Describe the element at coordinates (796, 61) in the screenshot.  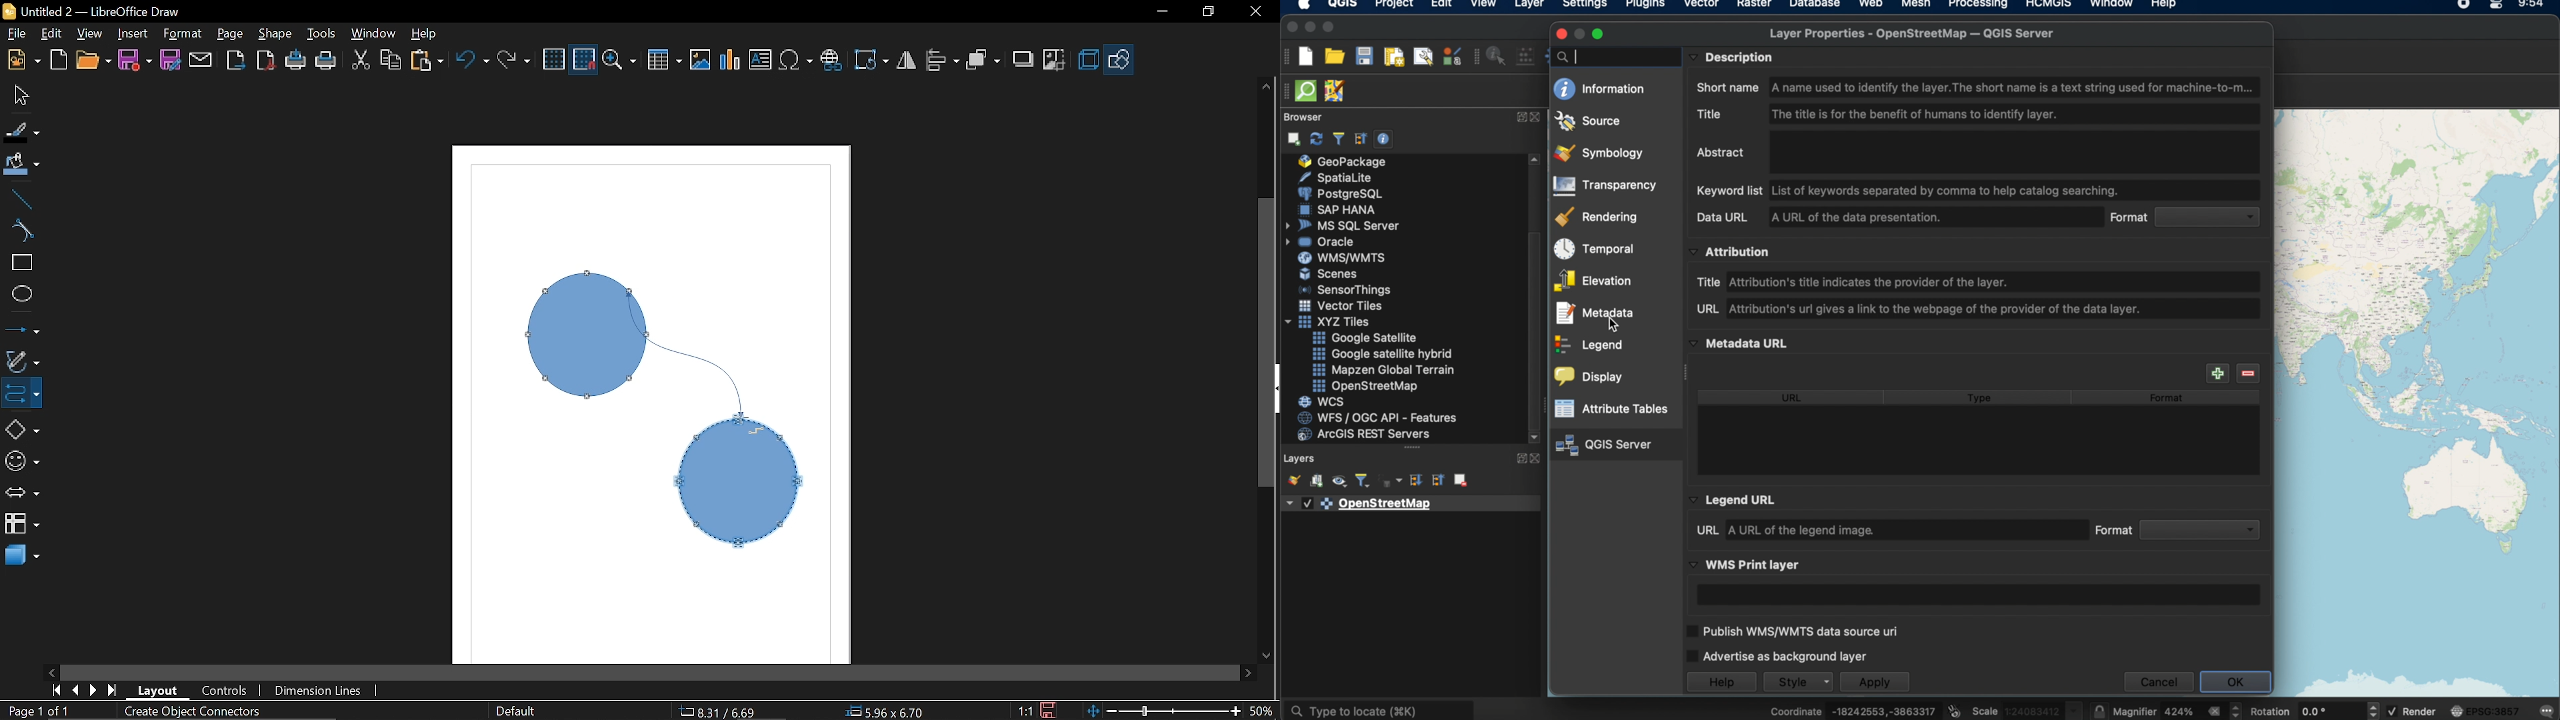
I see `Insert symbol` at that location.